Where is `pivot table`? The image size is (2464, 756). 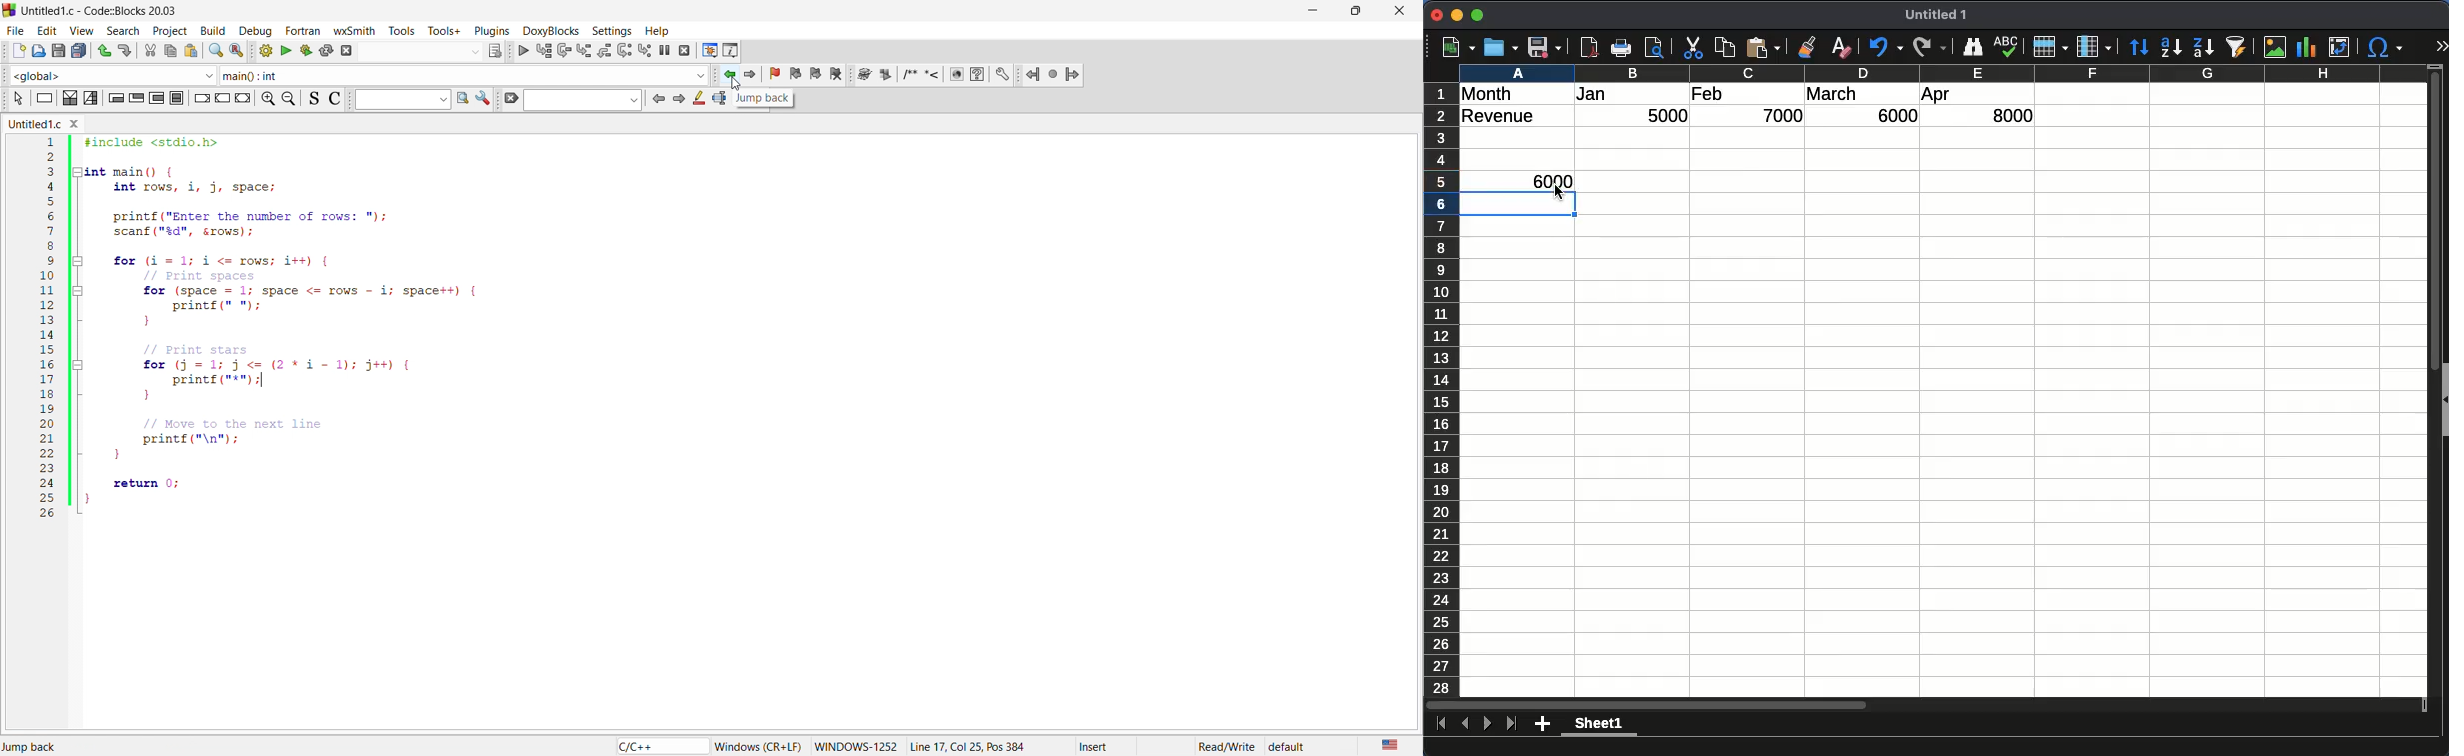
pivot table is located at coordinates (2339, 47).